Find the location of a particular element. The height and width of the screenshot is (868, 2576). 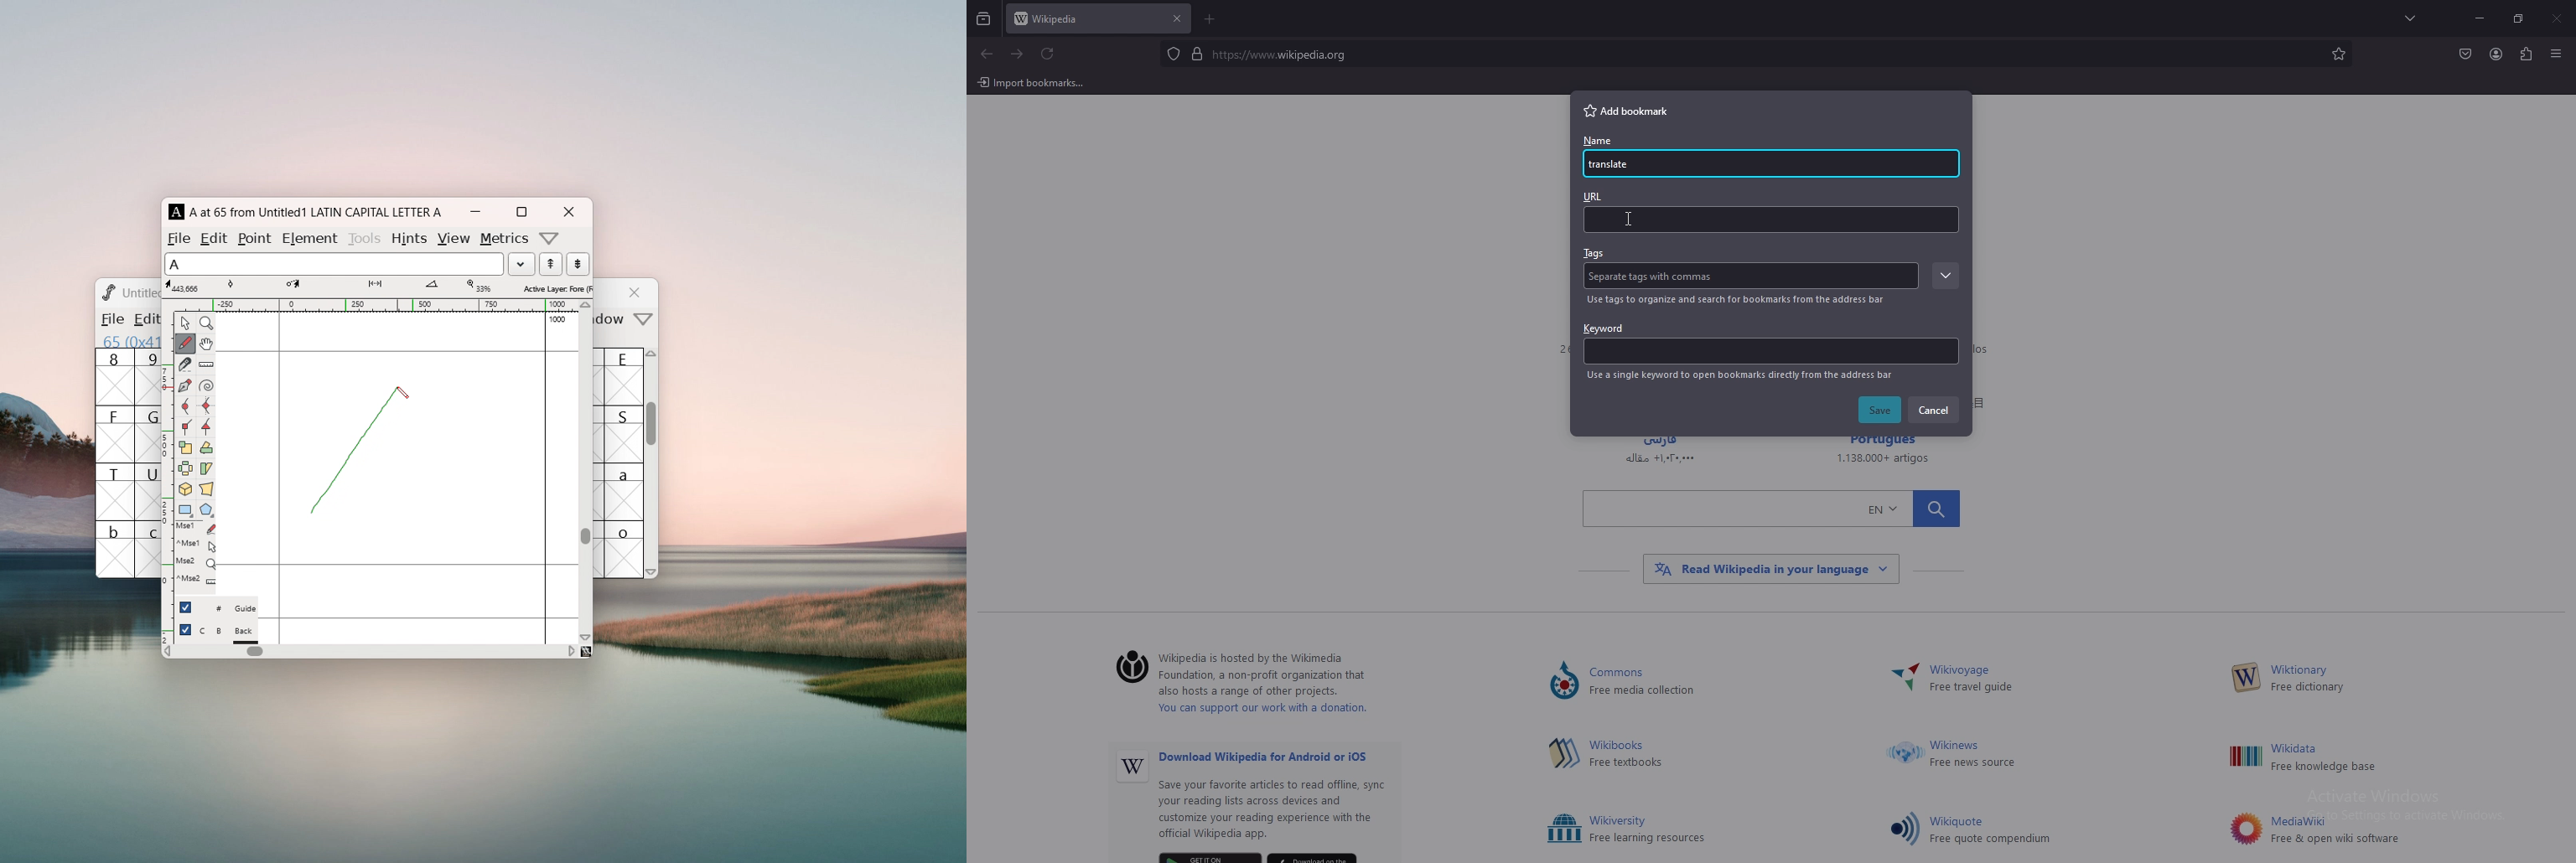

info is located at coordinates (1739, 300).